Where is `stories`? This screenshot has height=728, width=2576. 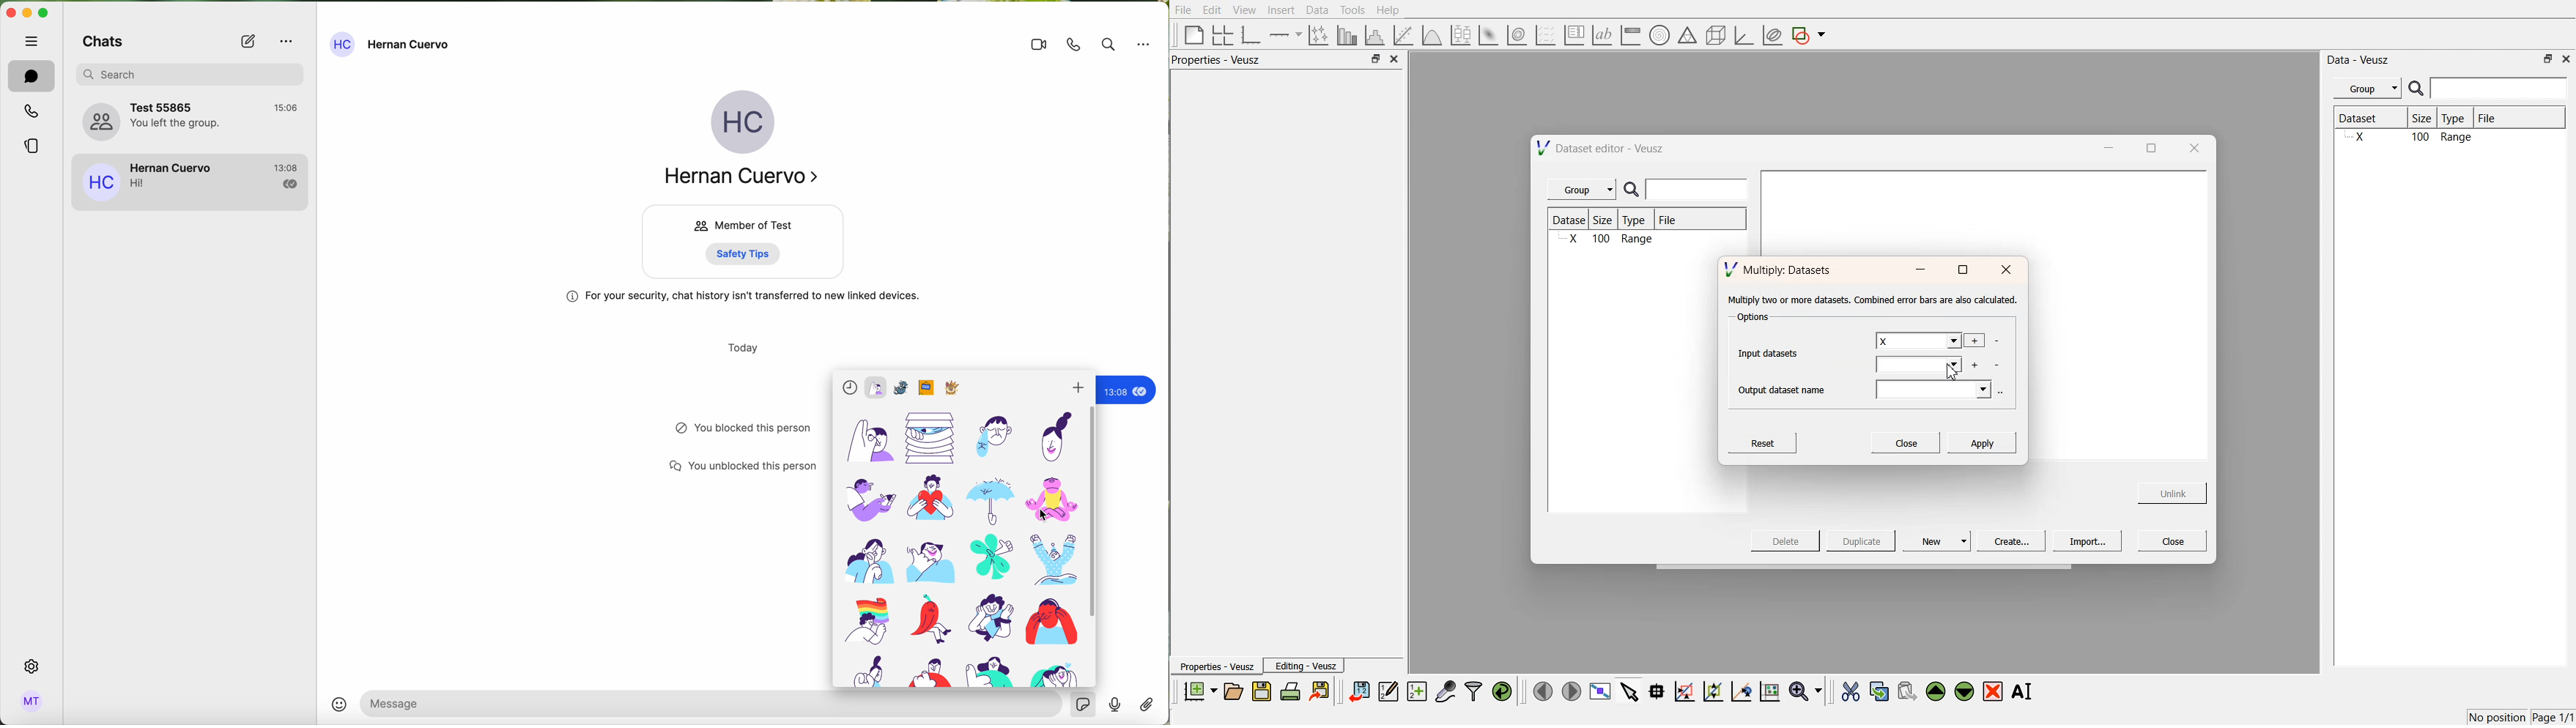 stories is located at coordinates (31, 149).